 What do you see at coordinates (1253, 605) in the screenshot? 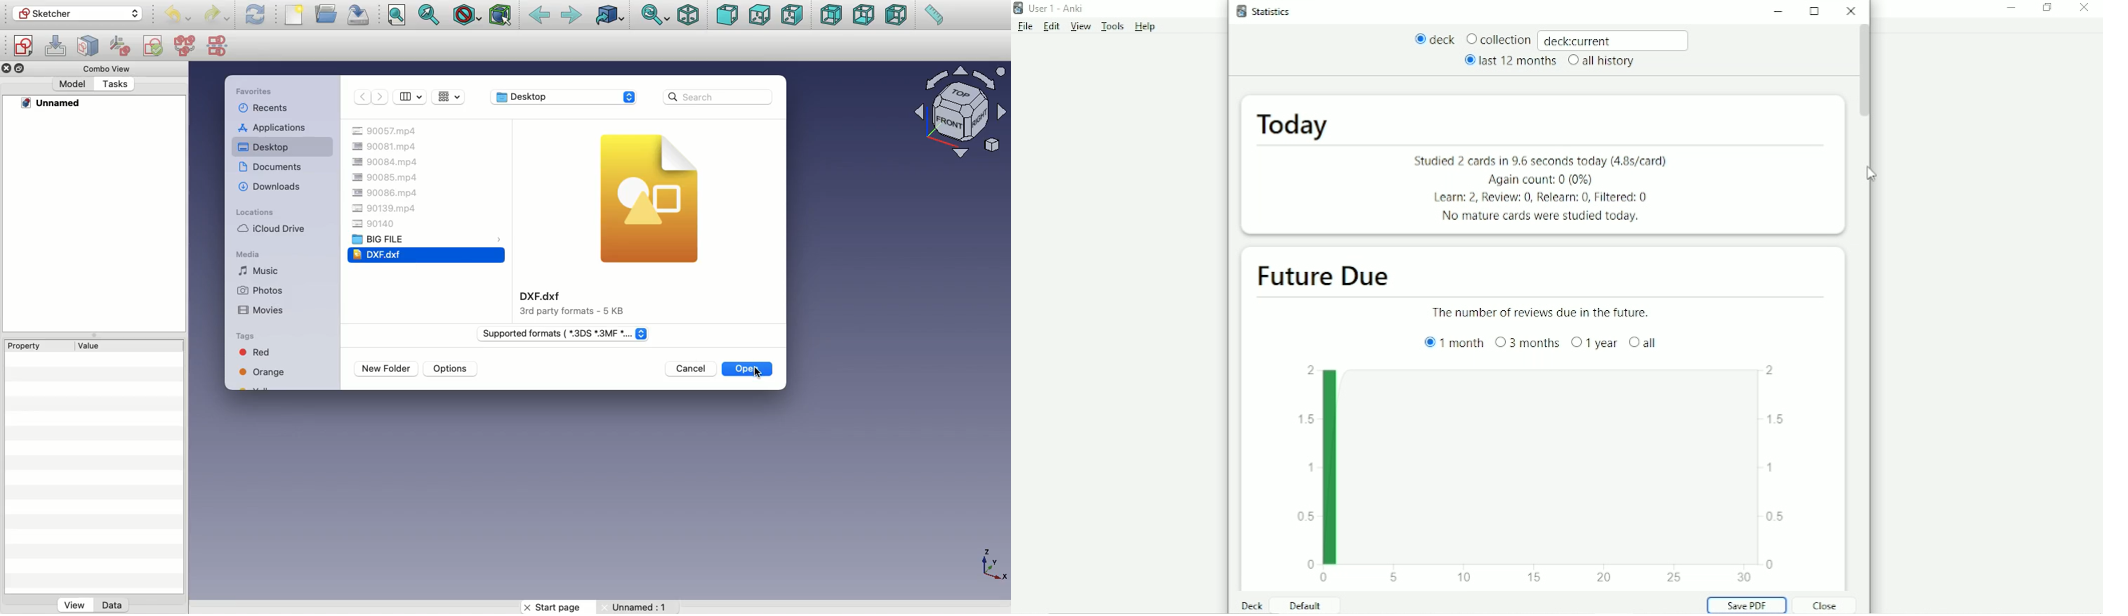
I see `Deck` at bounding box center [1253, 605].